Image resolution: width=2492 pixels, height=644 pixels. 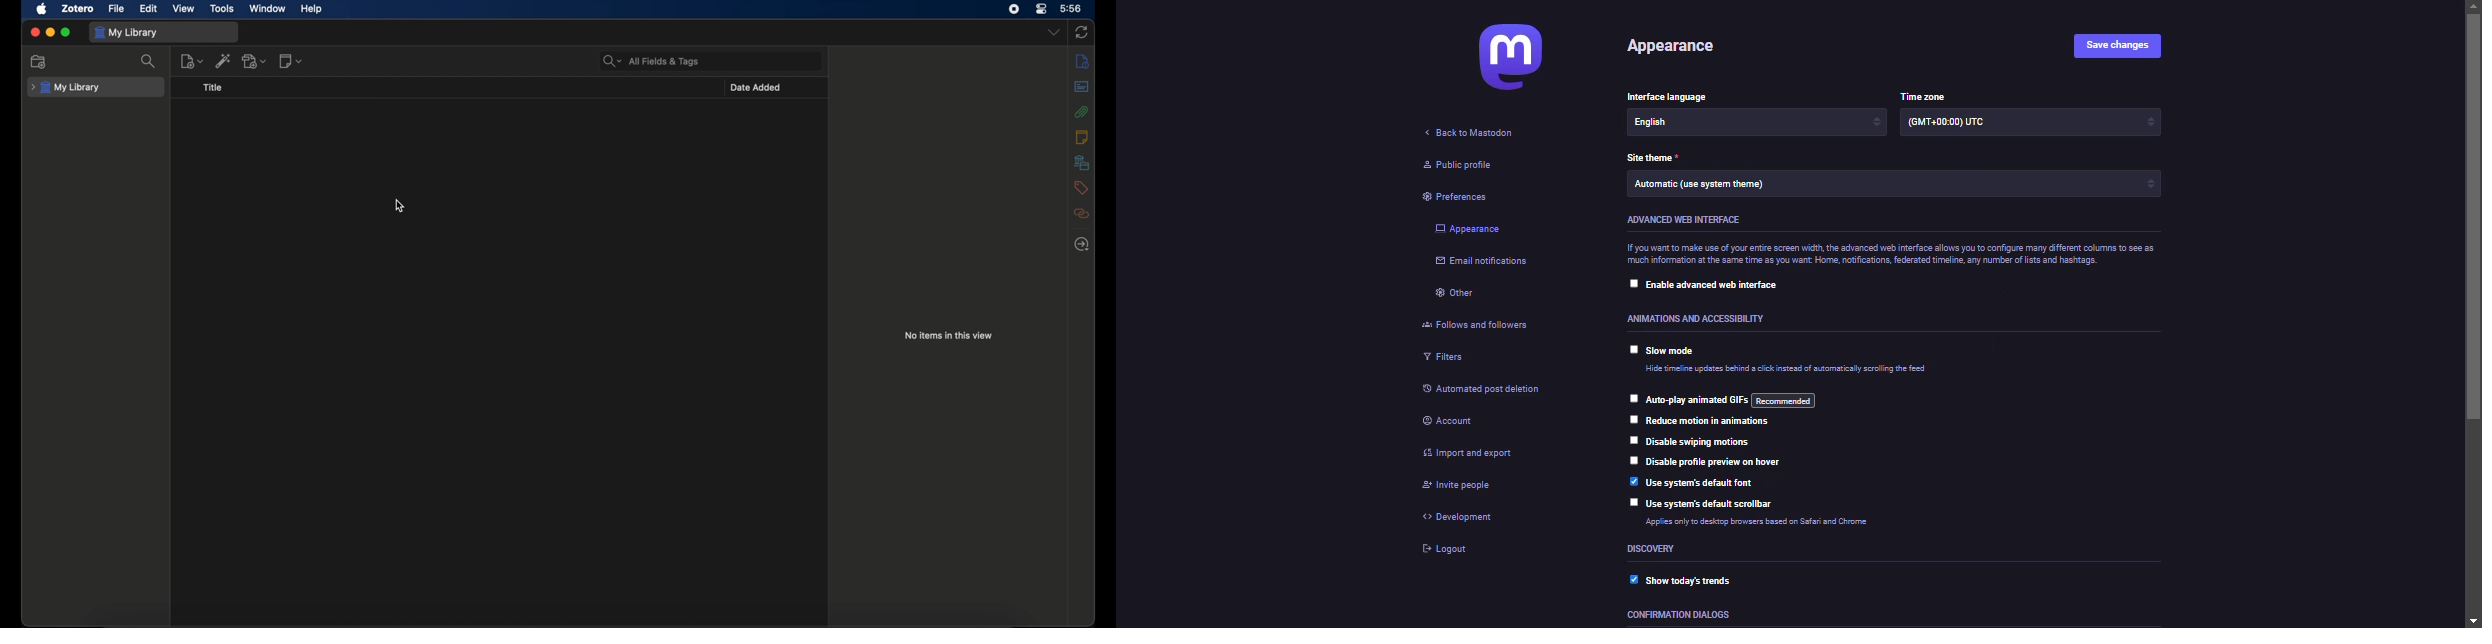 What do you see at coordinates (1484, 326) in the screenshot?
I see `follows and followers` at bounding box center [1484, 326].